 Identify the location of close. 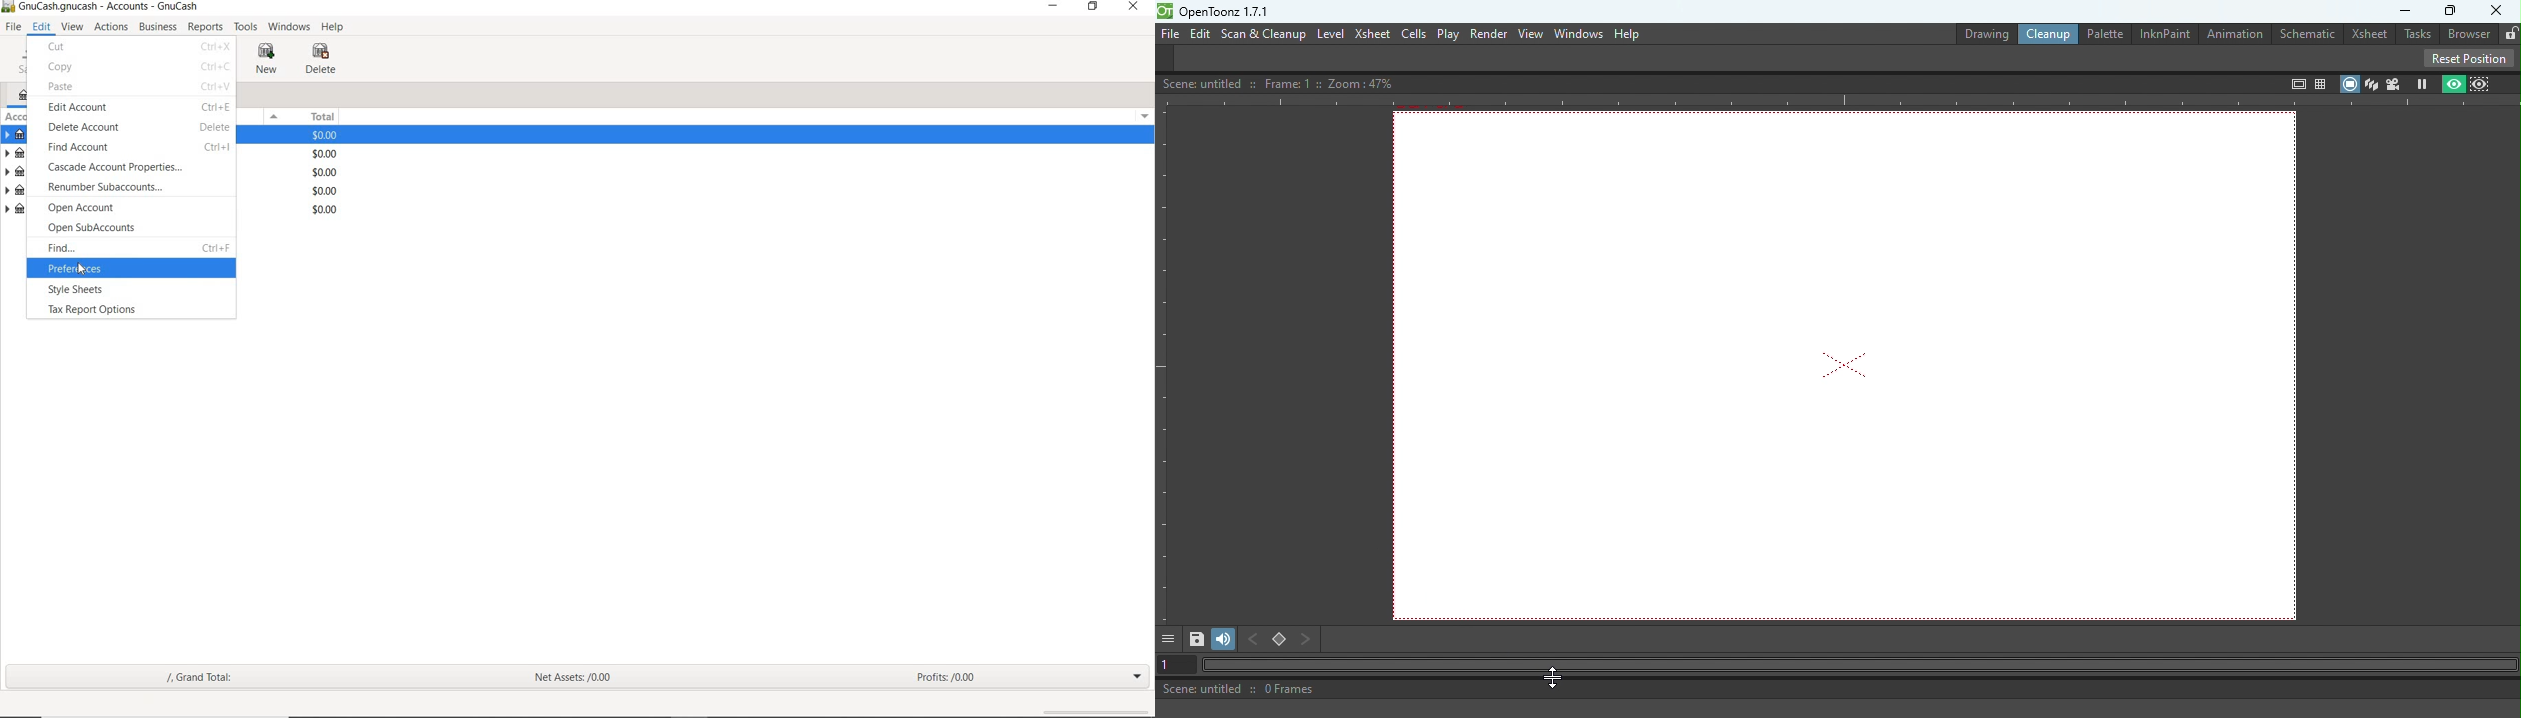
(1135, 8).